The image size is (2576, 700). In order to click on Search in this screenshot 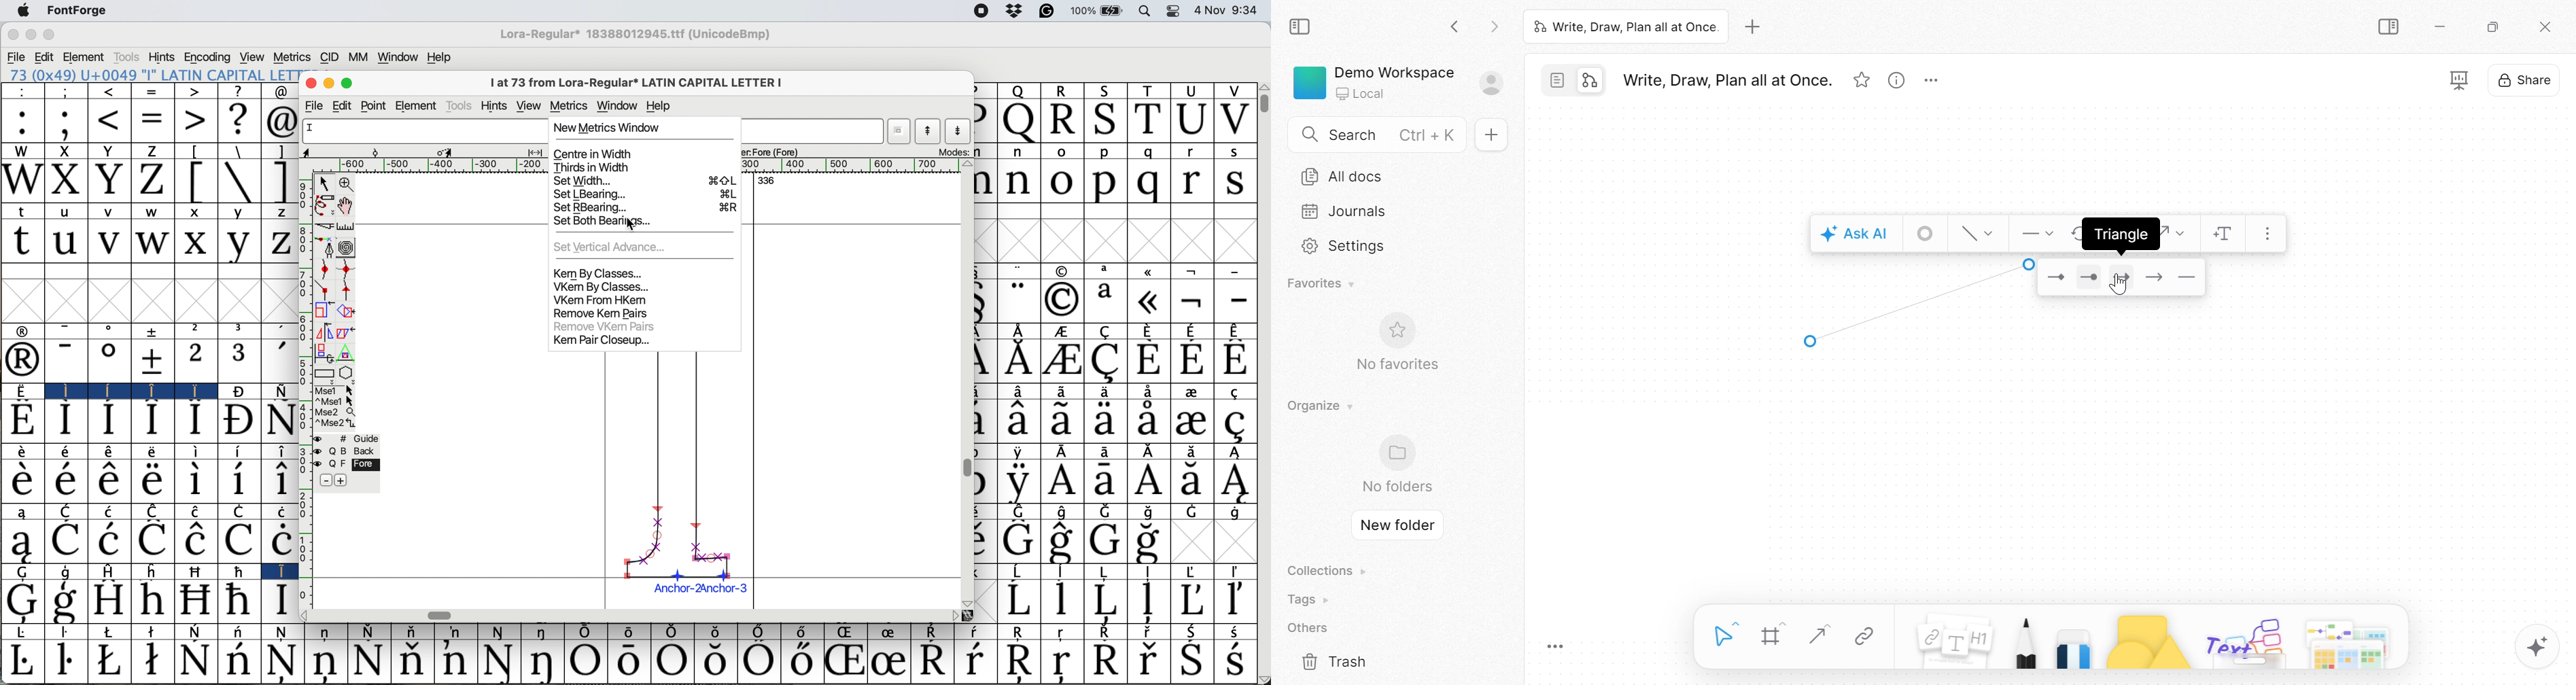, I will do `click(1353, 135)`.